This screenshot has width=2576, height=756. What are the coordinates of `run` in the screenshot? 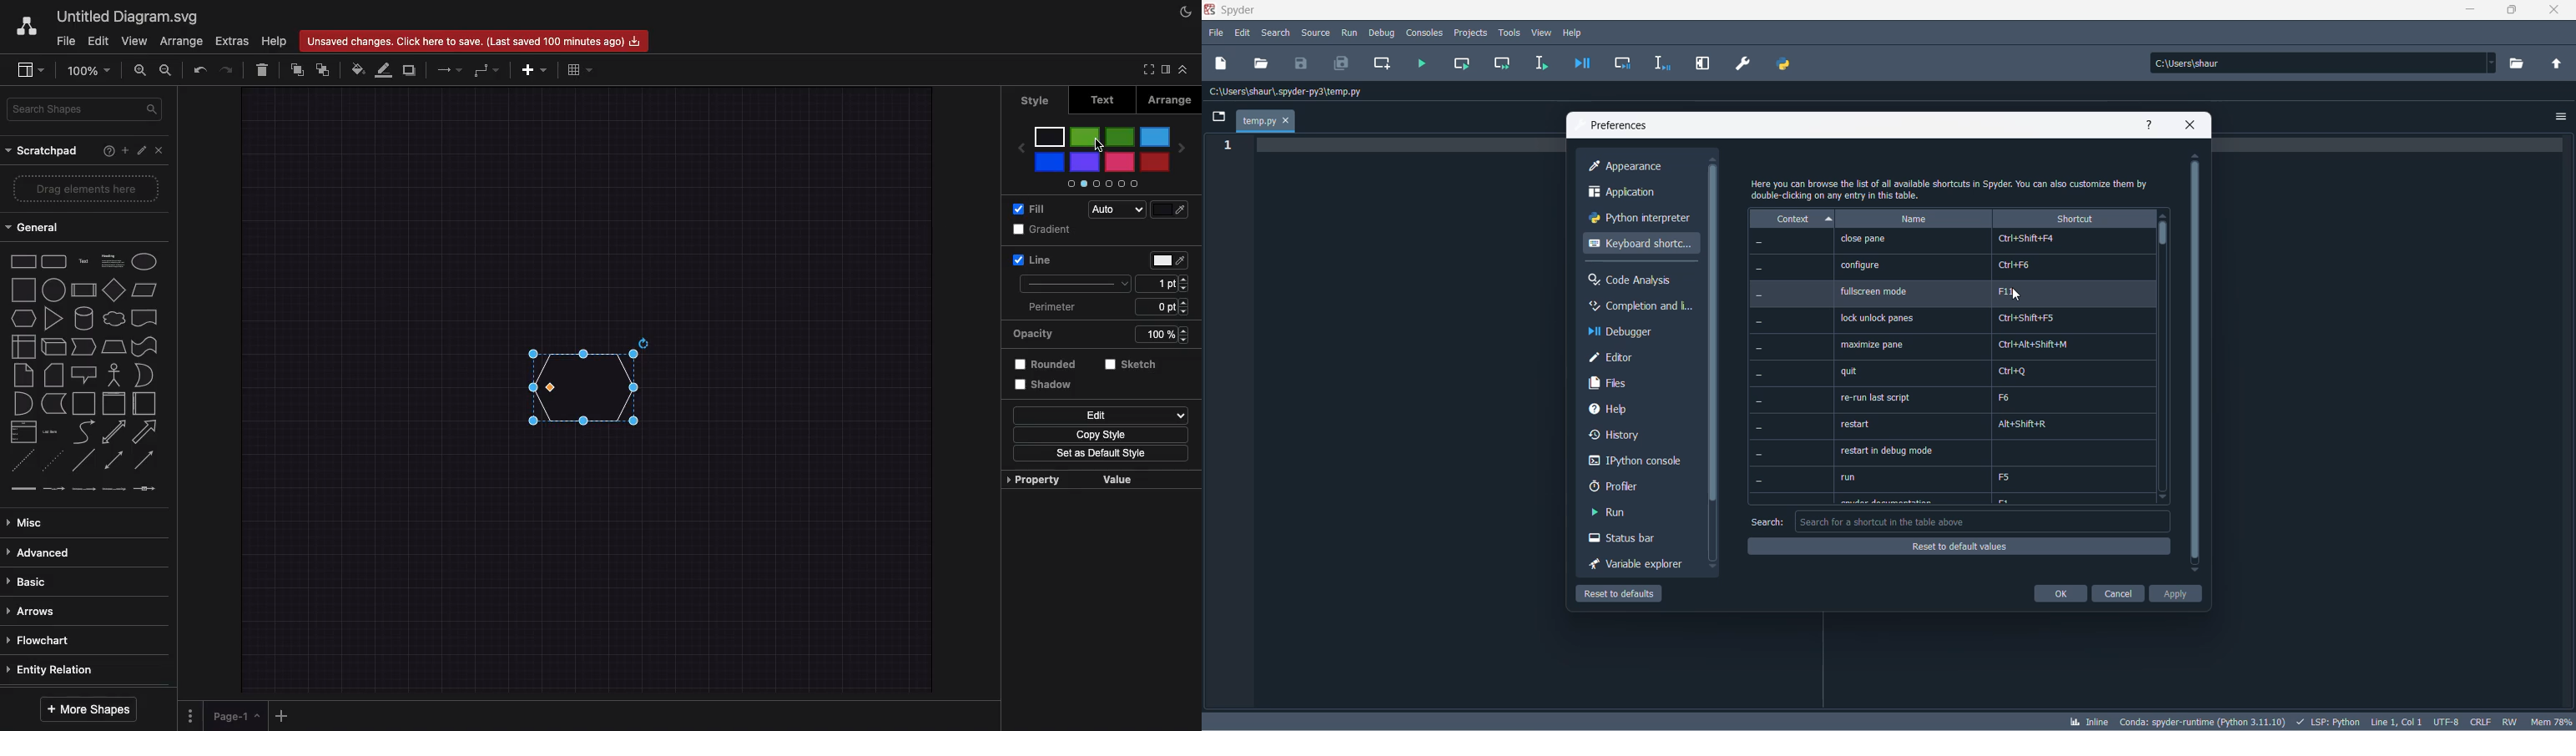 It's located at (1624, 513).